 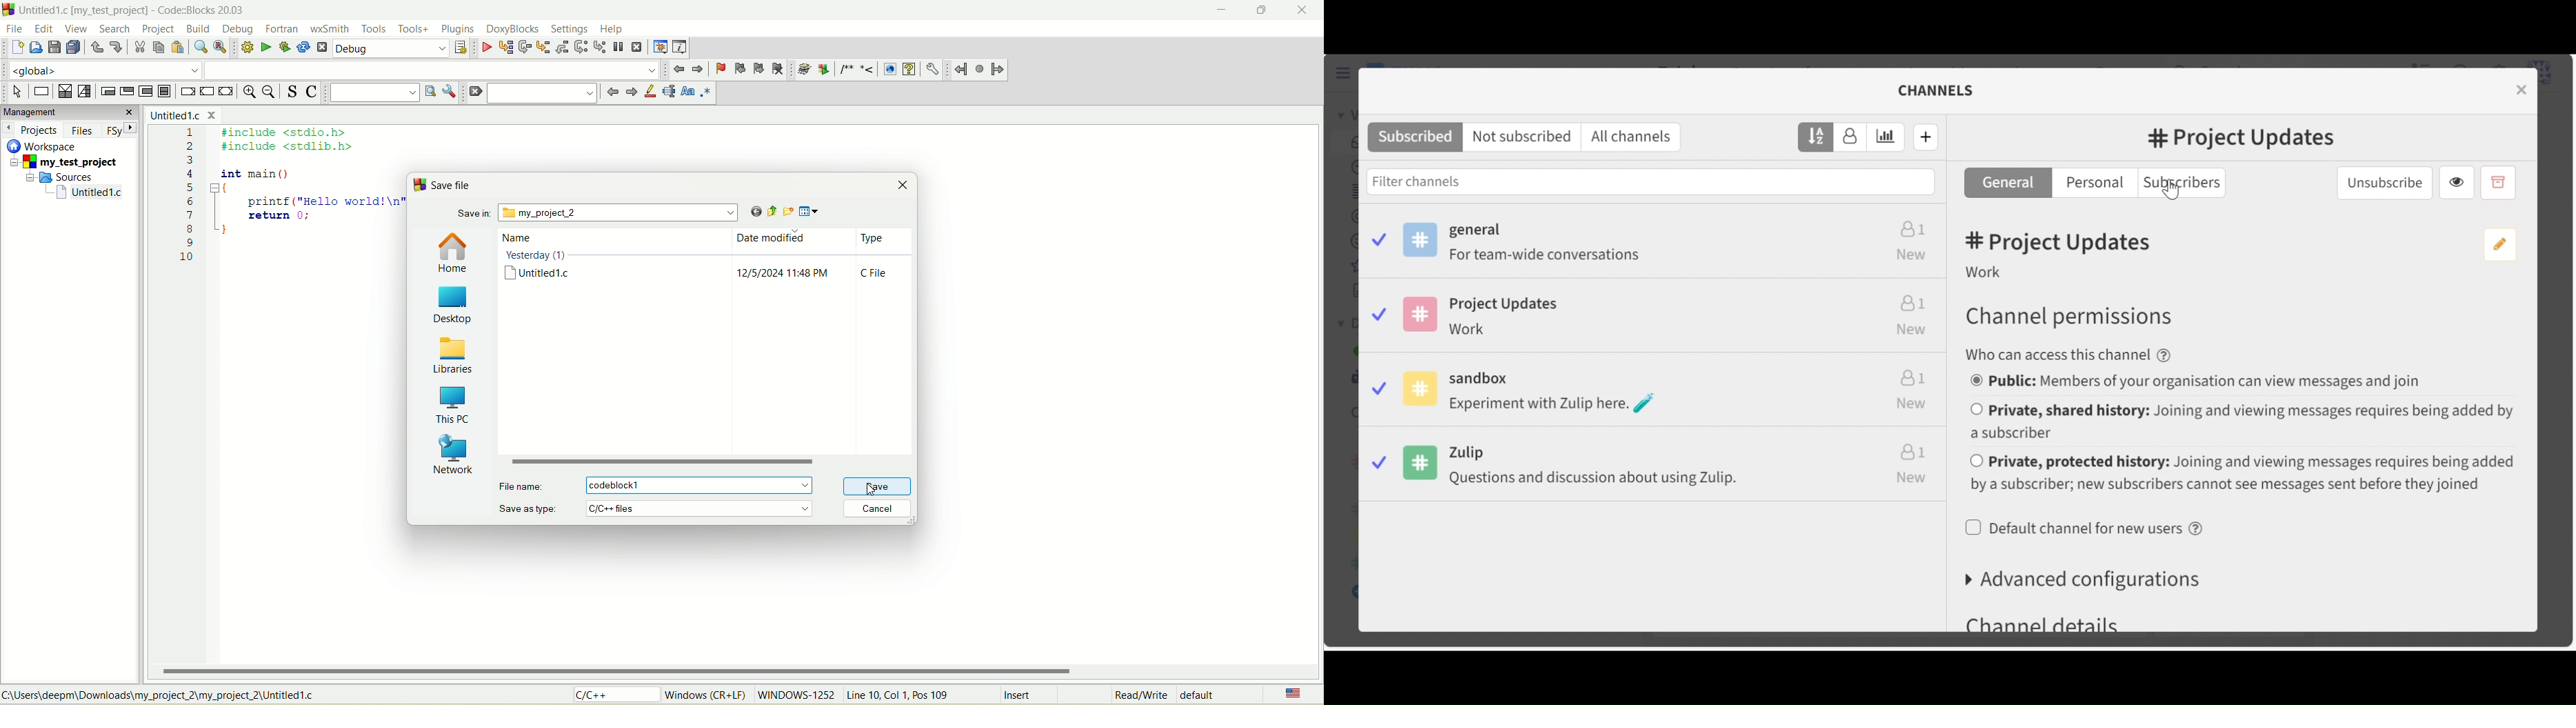 I want to click on title, so click(x=182, y=115).